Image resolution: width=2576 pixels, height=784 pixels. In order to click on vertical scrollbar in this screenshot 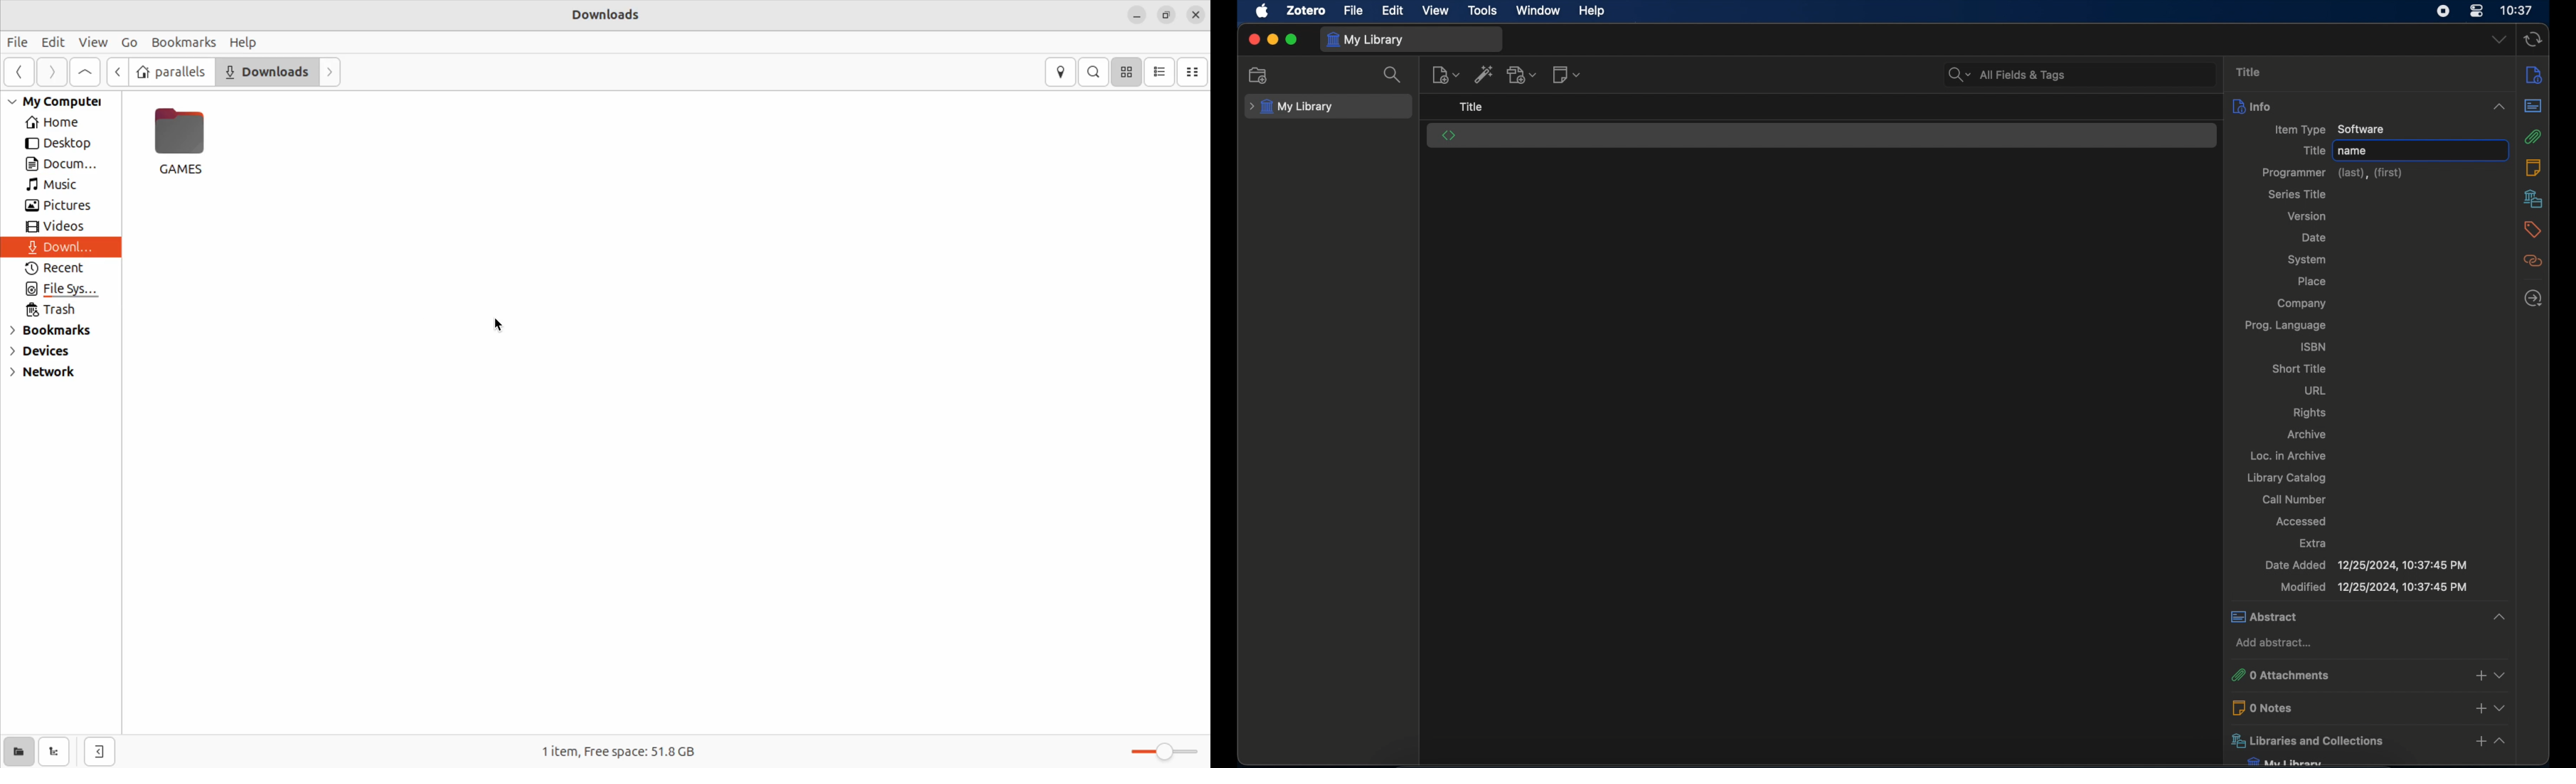, I will do `click(2511, 462)`.